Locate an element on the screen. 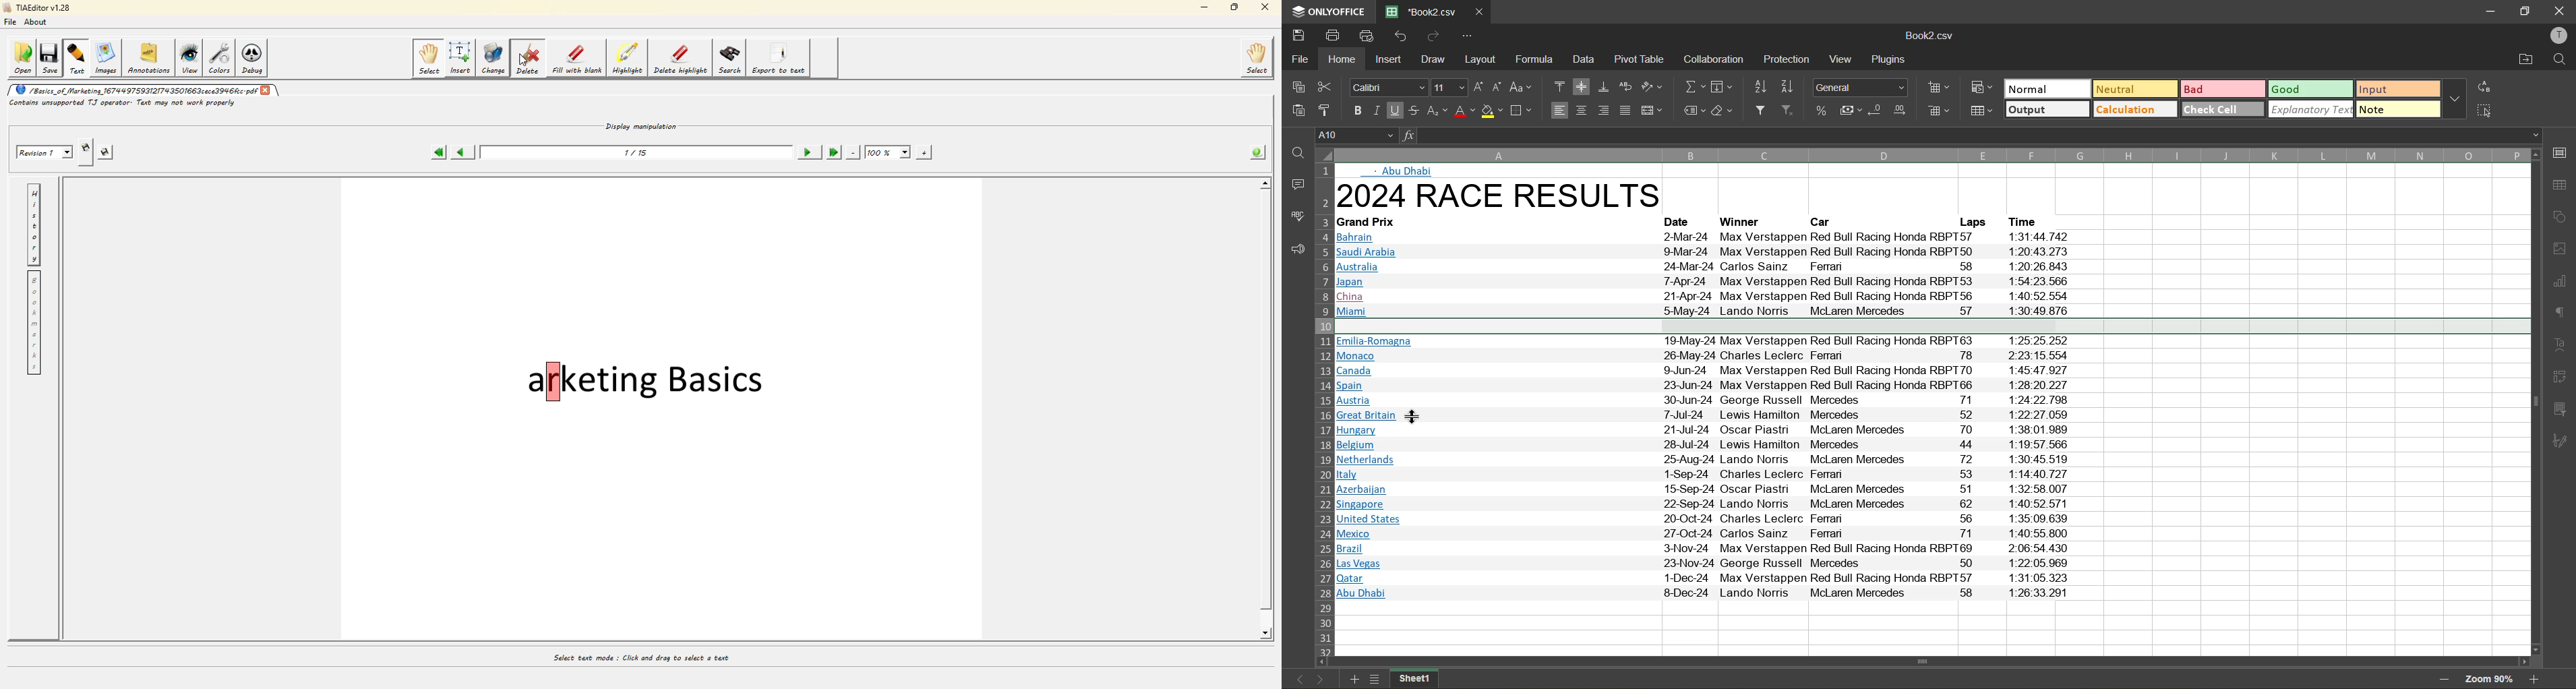 The image size is (2576, 700). Horizontal scrollbar is located at coordinates (1925, 661).